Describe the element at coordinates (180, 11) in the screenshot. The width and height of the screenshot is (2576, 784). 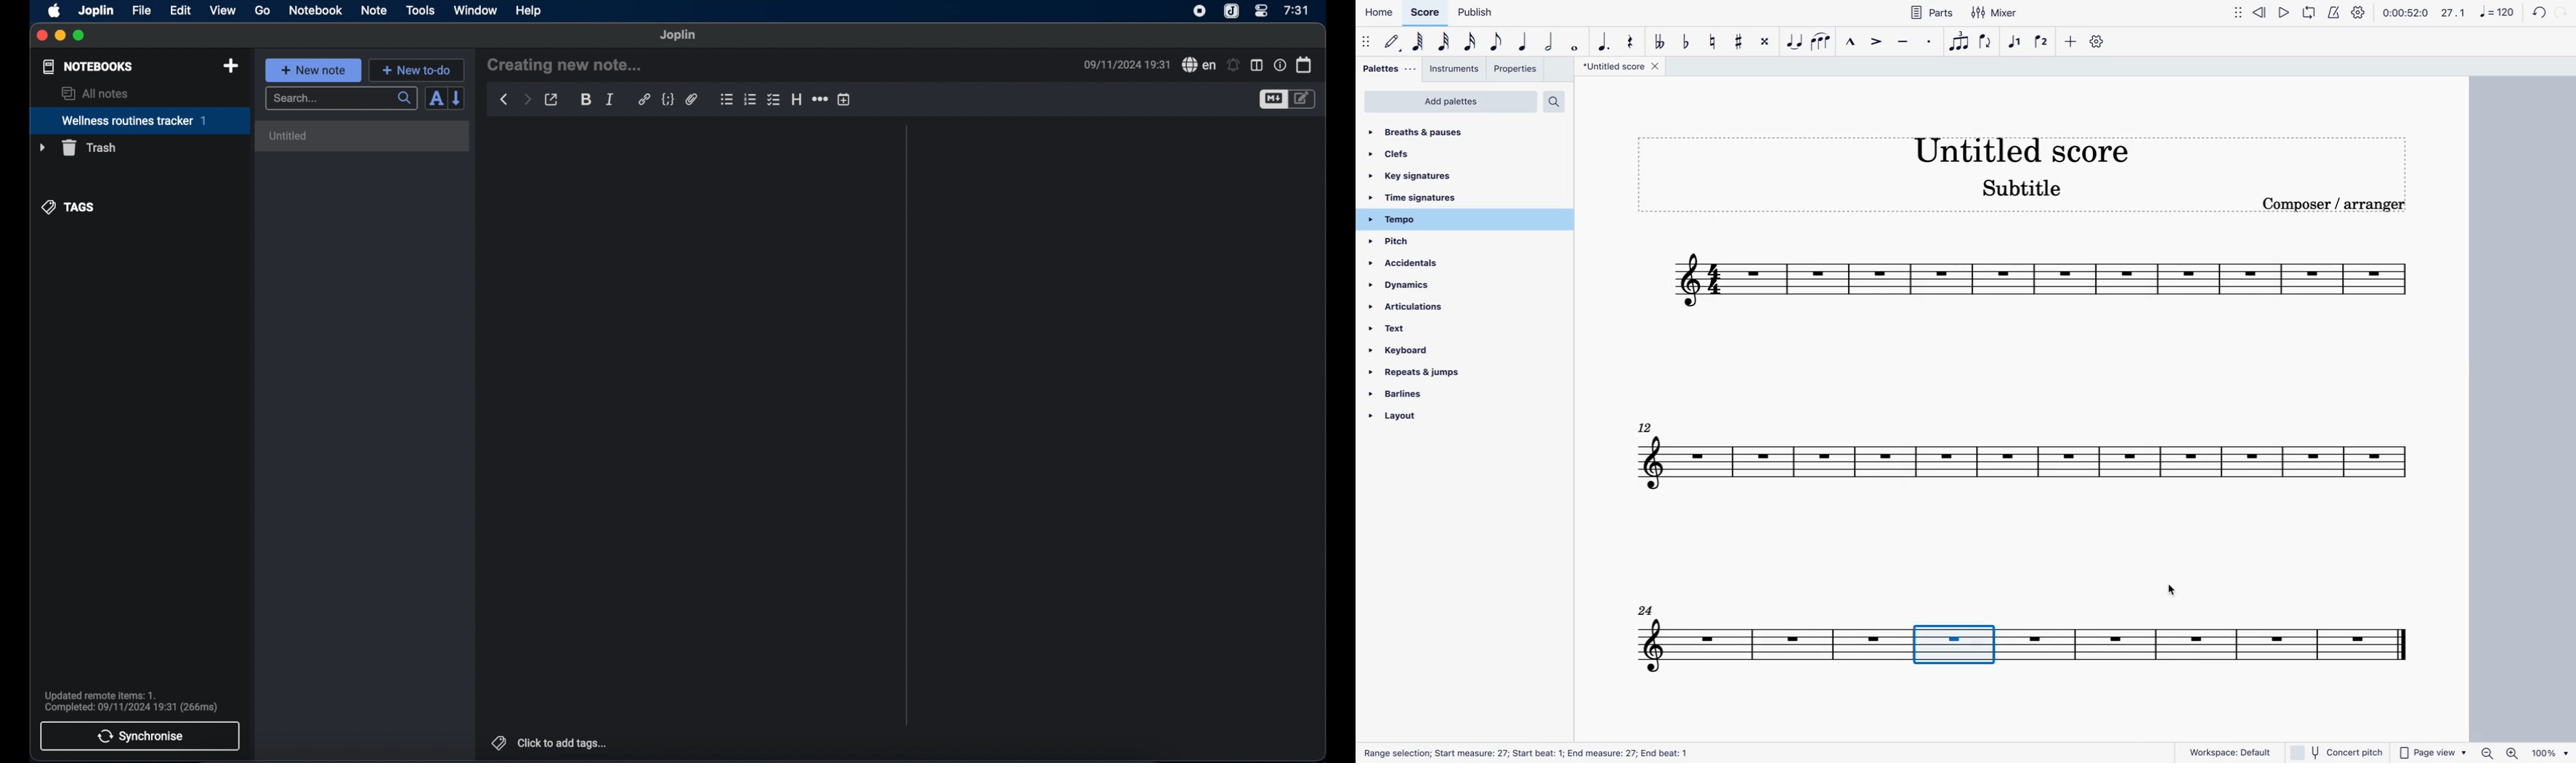
I see `edit` at that location.